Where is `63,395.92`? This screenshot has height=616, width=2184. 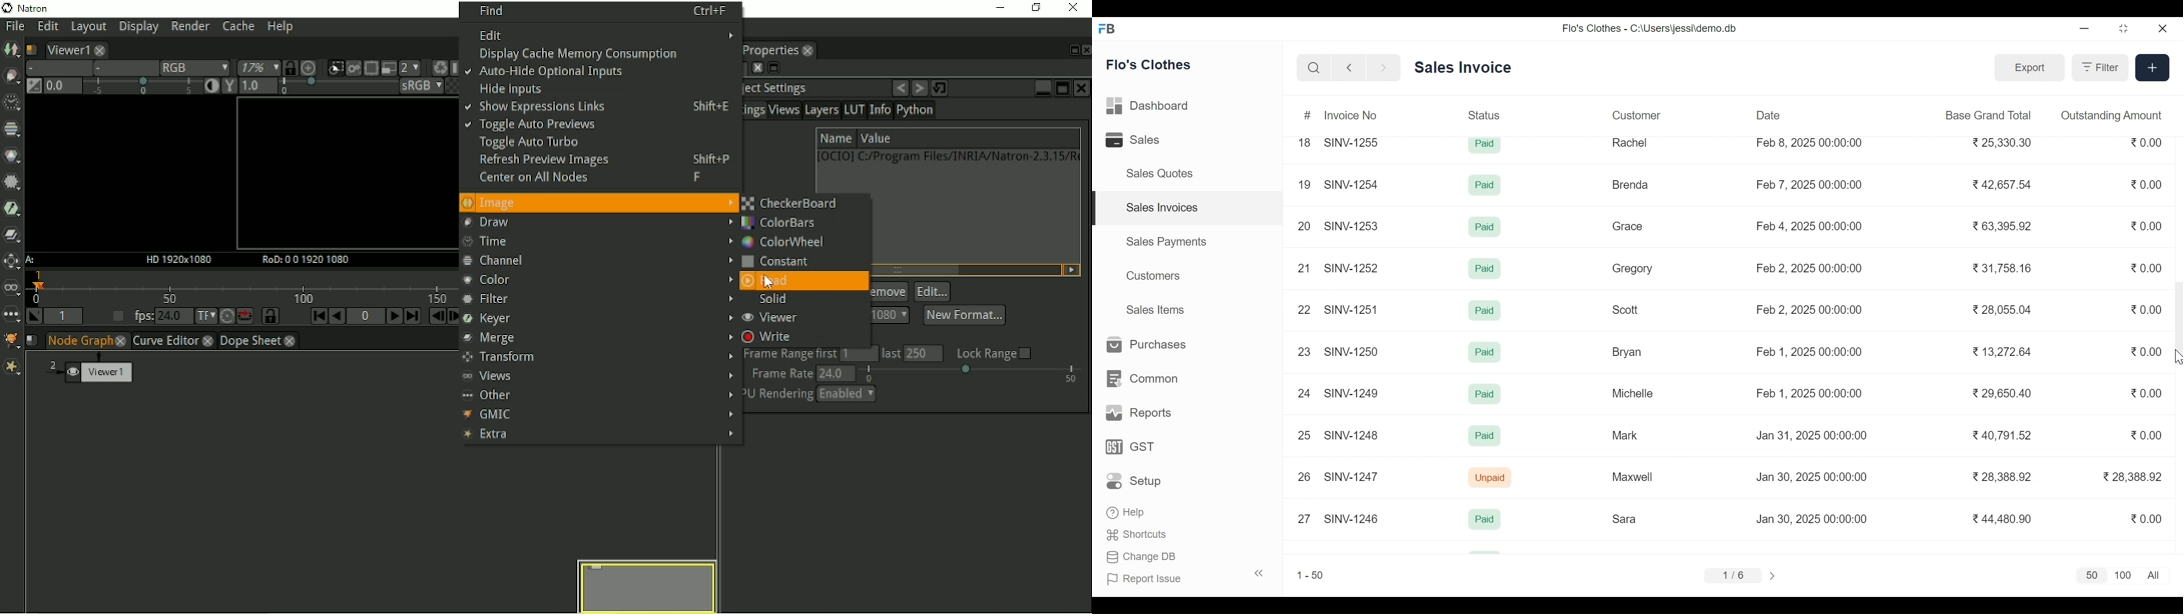
63,395.92 is located at coordinates (2004, 226).